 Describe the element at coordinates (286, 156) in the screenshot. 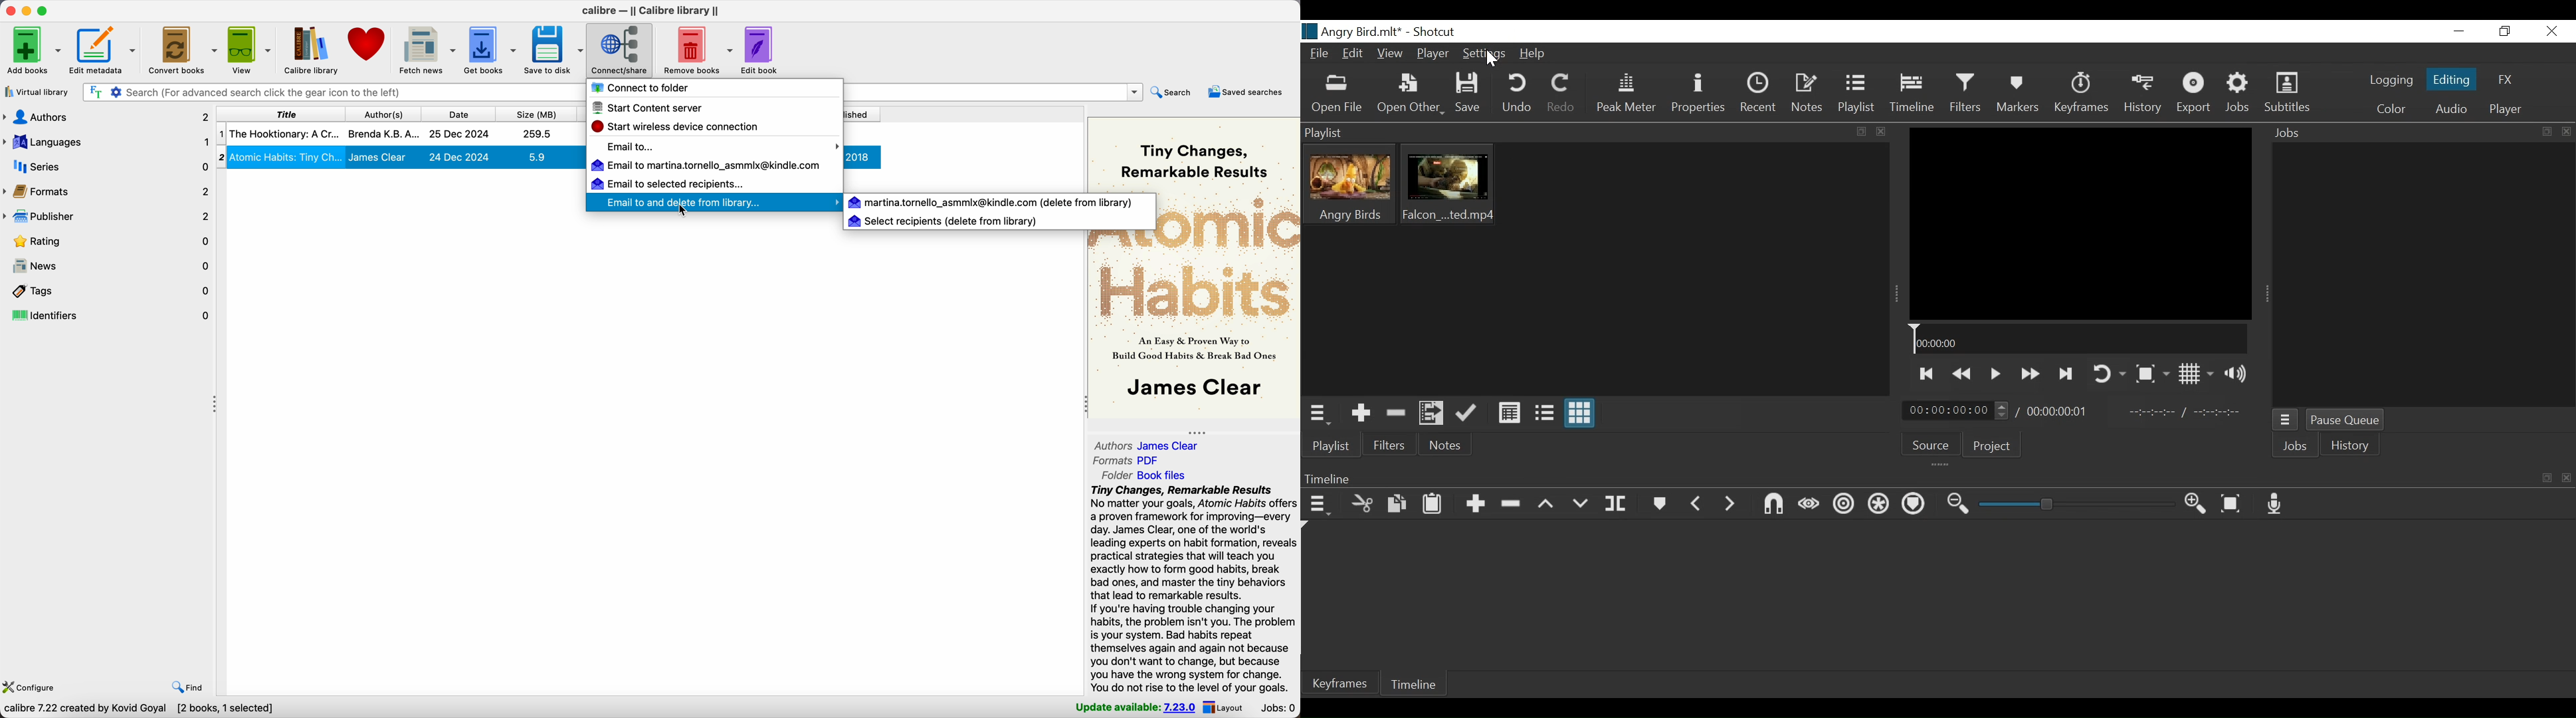

I see `2| Atomic Habits: Tiny Ch...` at that location.